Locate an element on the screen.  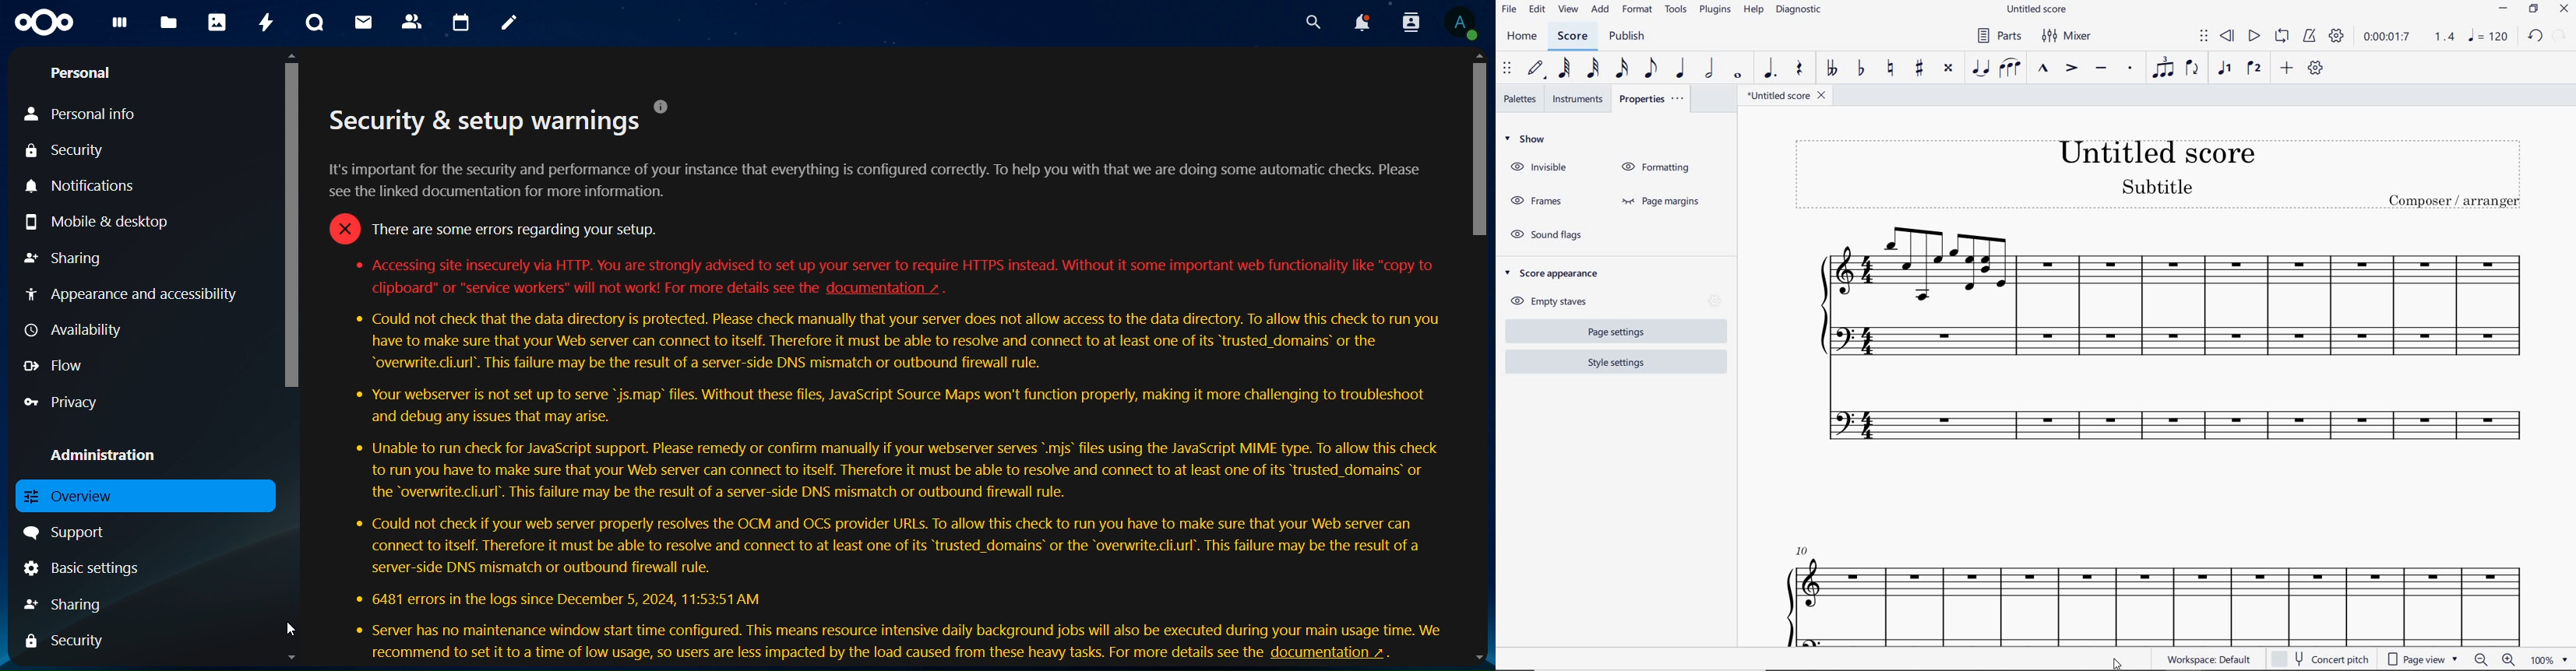
text is located at coordinates (591, 289).